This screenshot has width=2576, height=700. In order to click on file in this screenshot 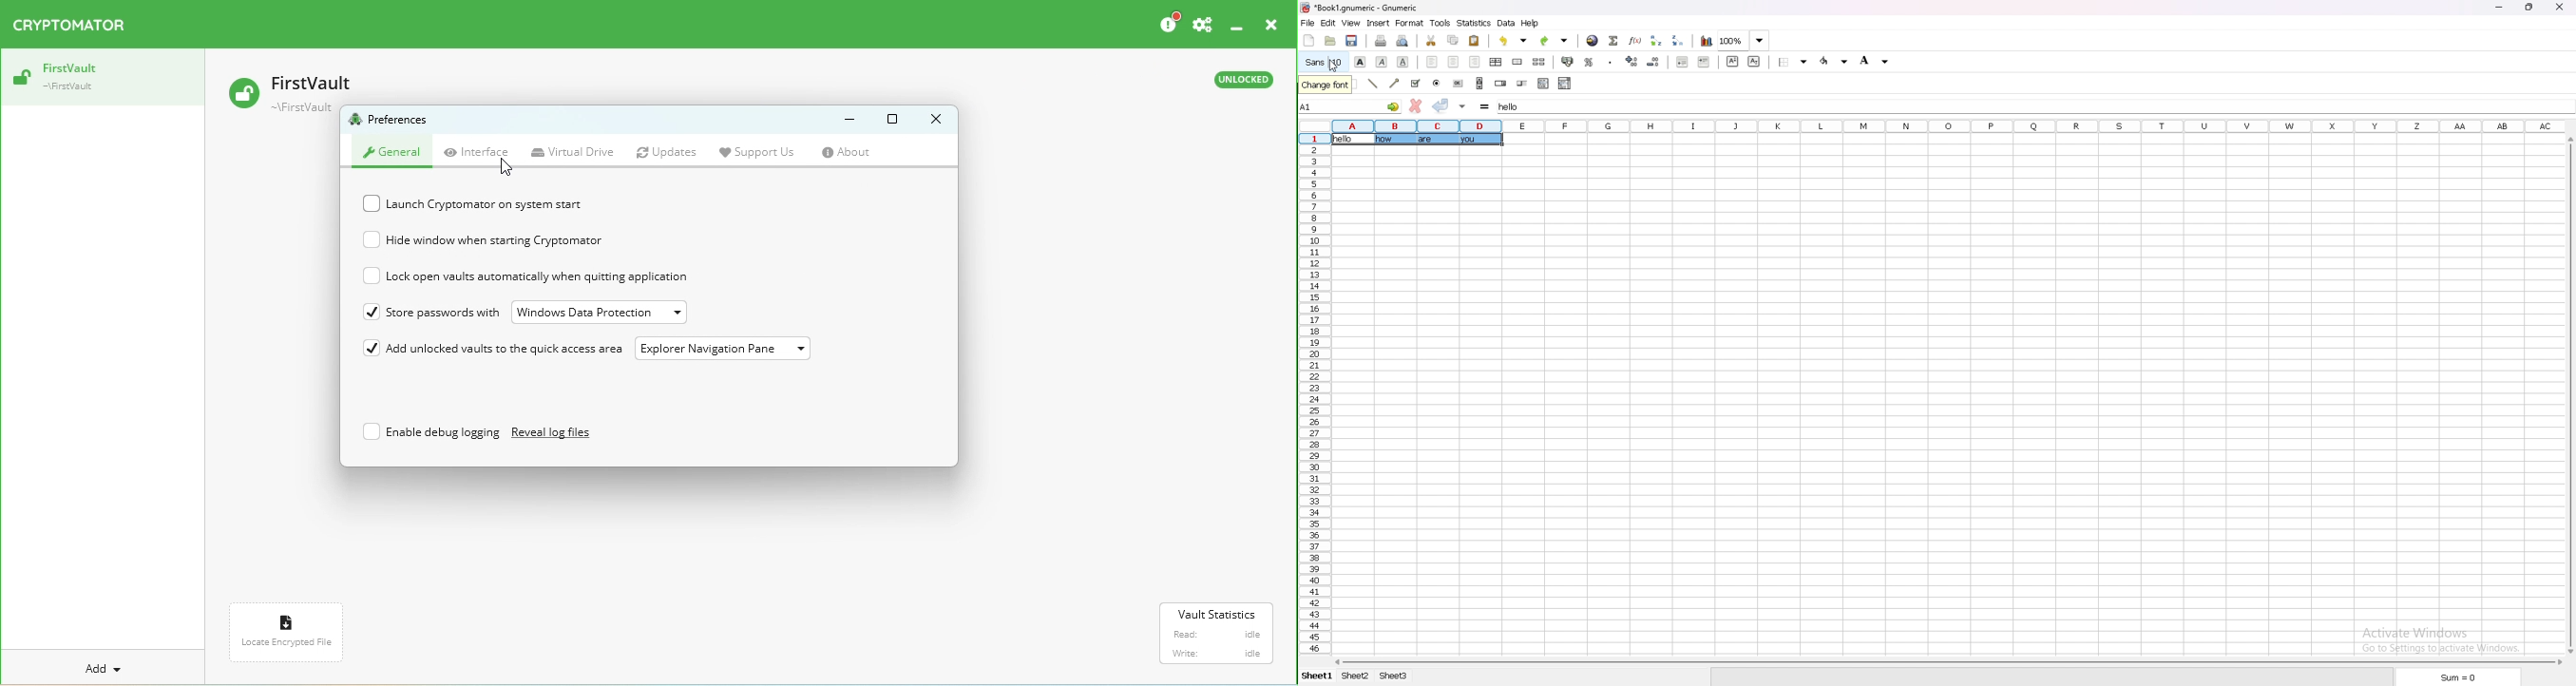, I will do `click(1308, 23)`.